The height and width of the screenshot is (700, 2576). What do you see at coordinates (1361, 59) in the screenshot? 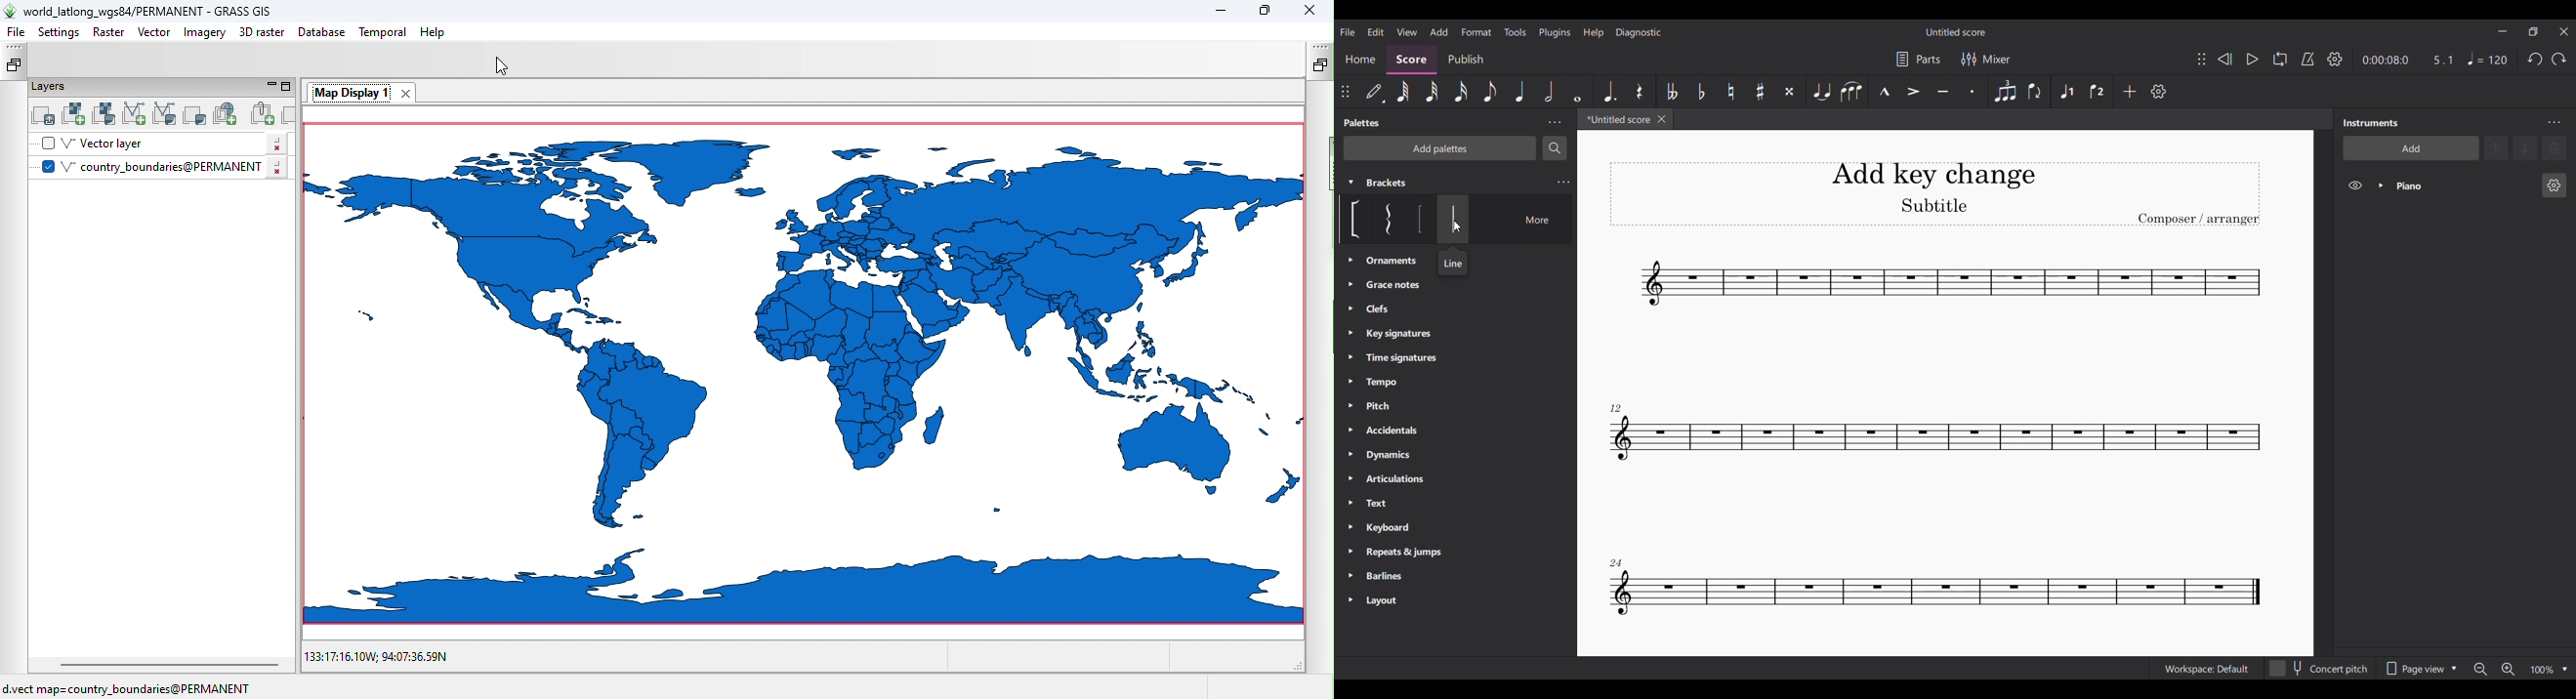
I see `Home section` at bounding box center [1361, 59].